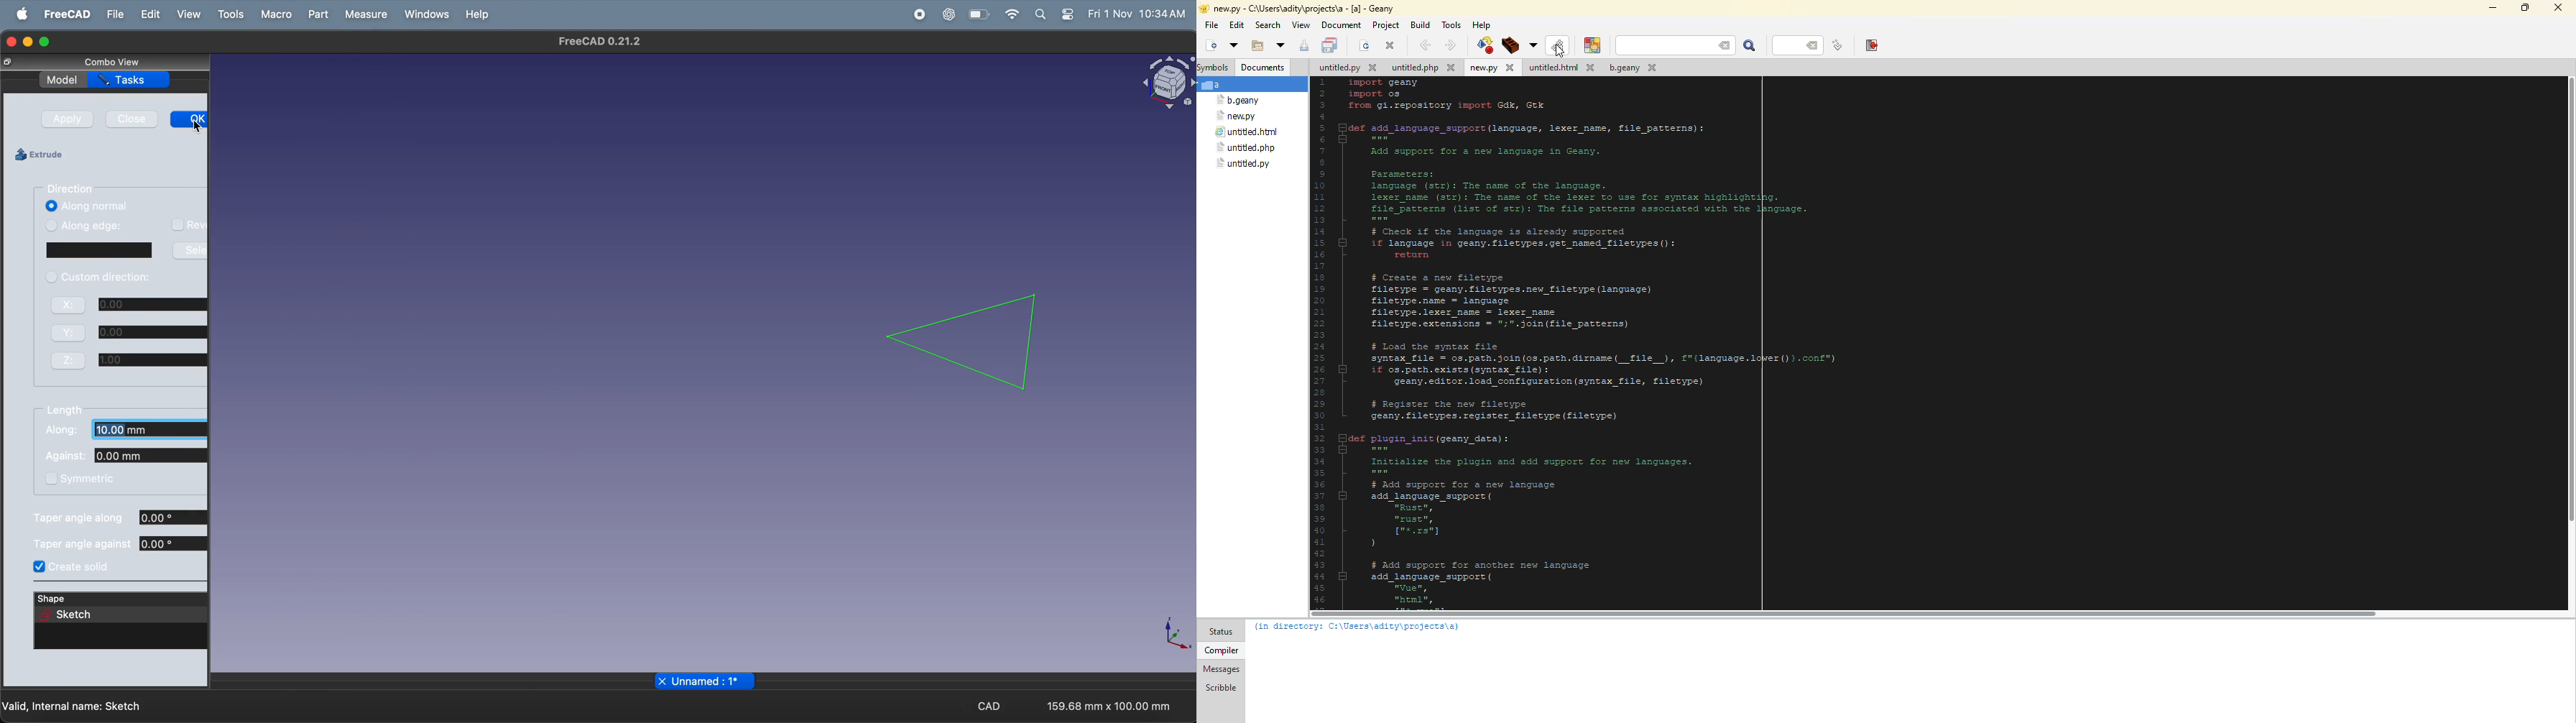  What do you see at coordinates (178, 224) in the screenshot?
I see `checkbox ` at bounding box center [178, 224].